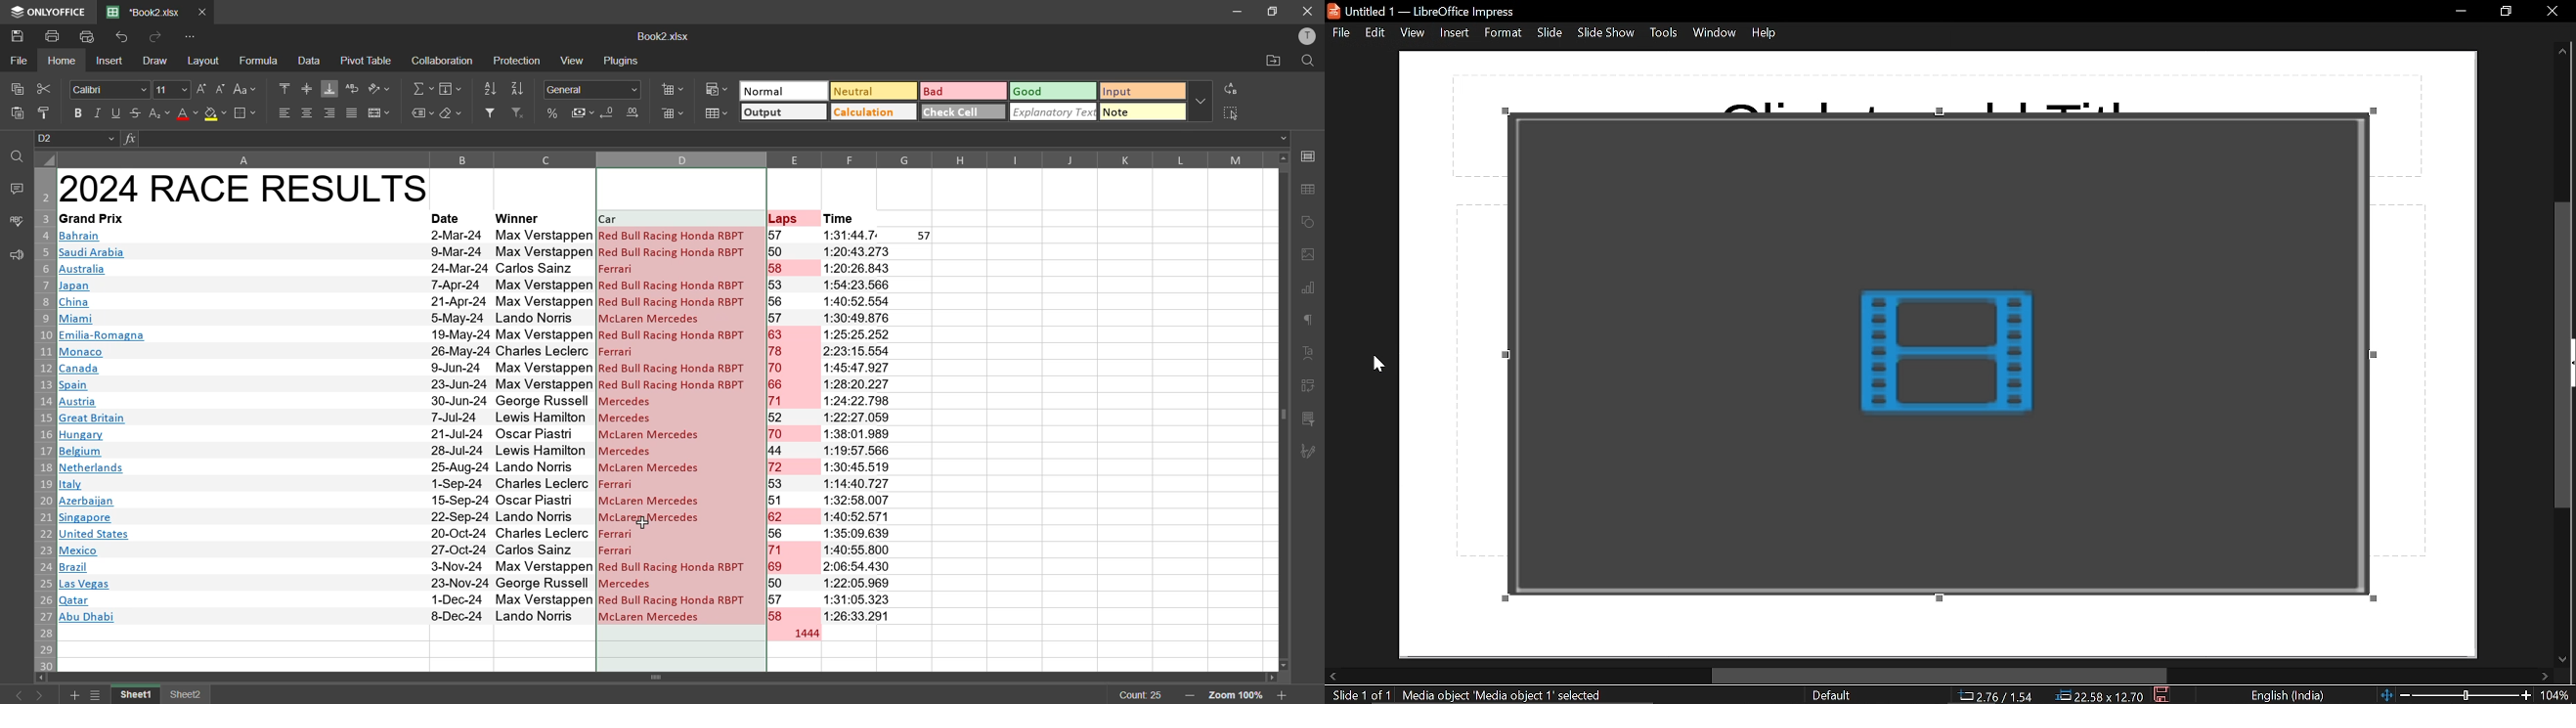 This screenshot has height=728, width=2576. Describe the element at coordinates (1954, 351) in the screenshot. I see `VIdeo inserted` at that location.